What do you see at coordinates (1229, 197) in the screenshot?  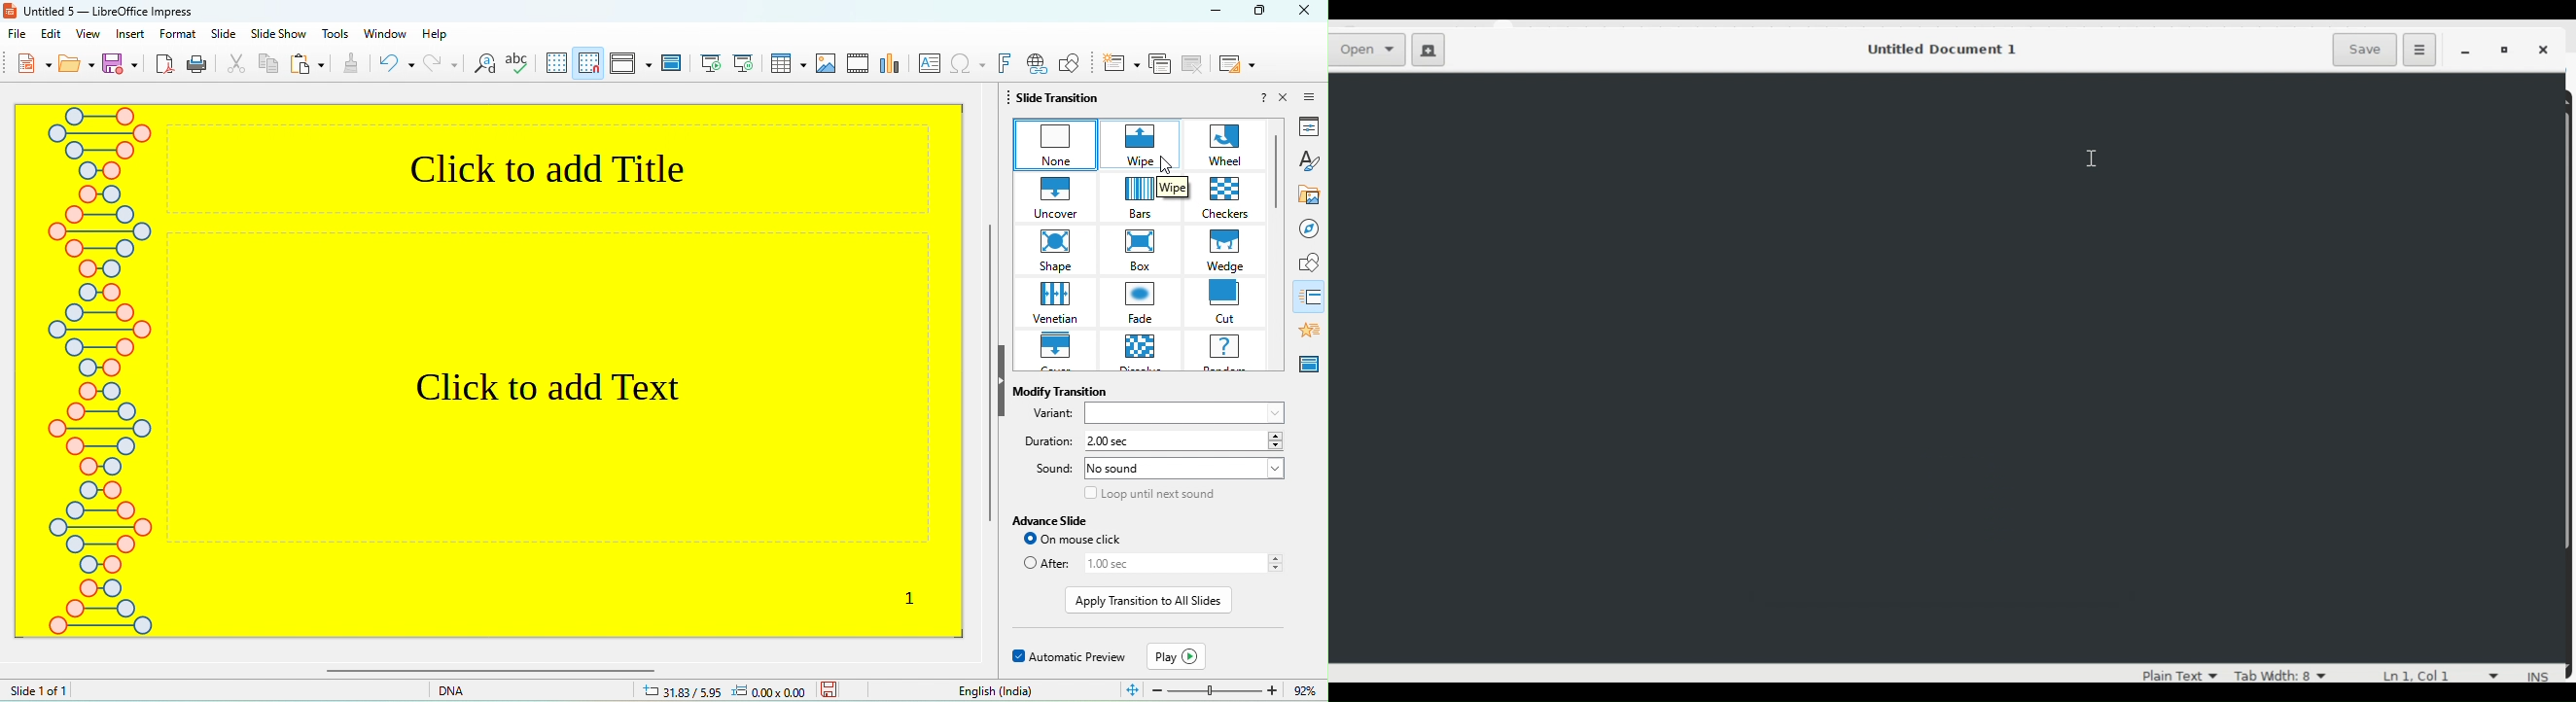 I see `checkers` at bounding box center [1229, 197].